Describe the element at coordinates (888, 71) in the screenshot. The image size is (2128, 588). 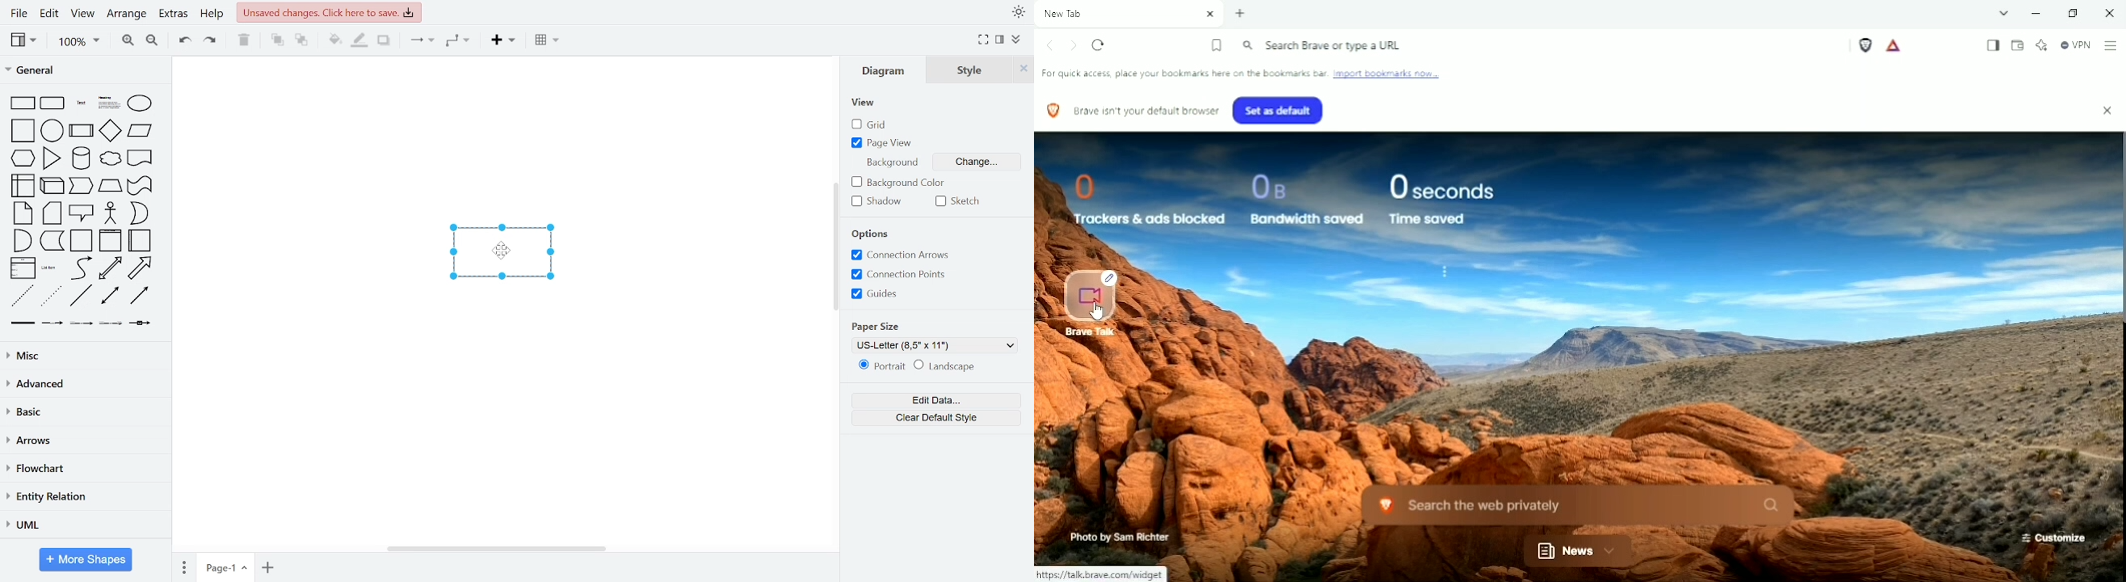
I see `diagram` at that location.